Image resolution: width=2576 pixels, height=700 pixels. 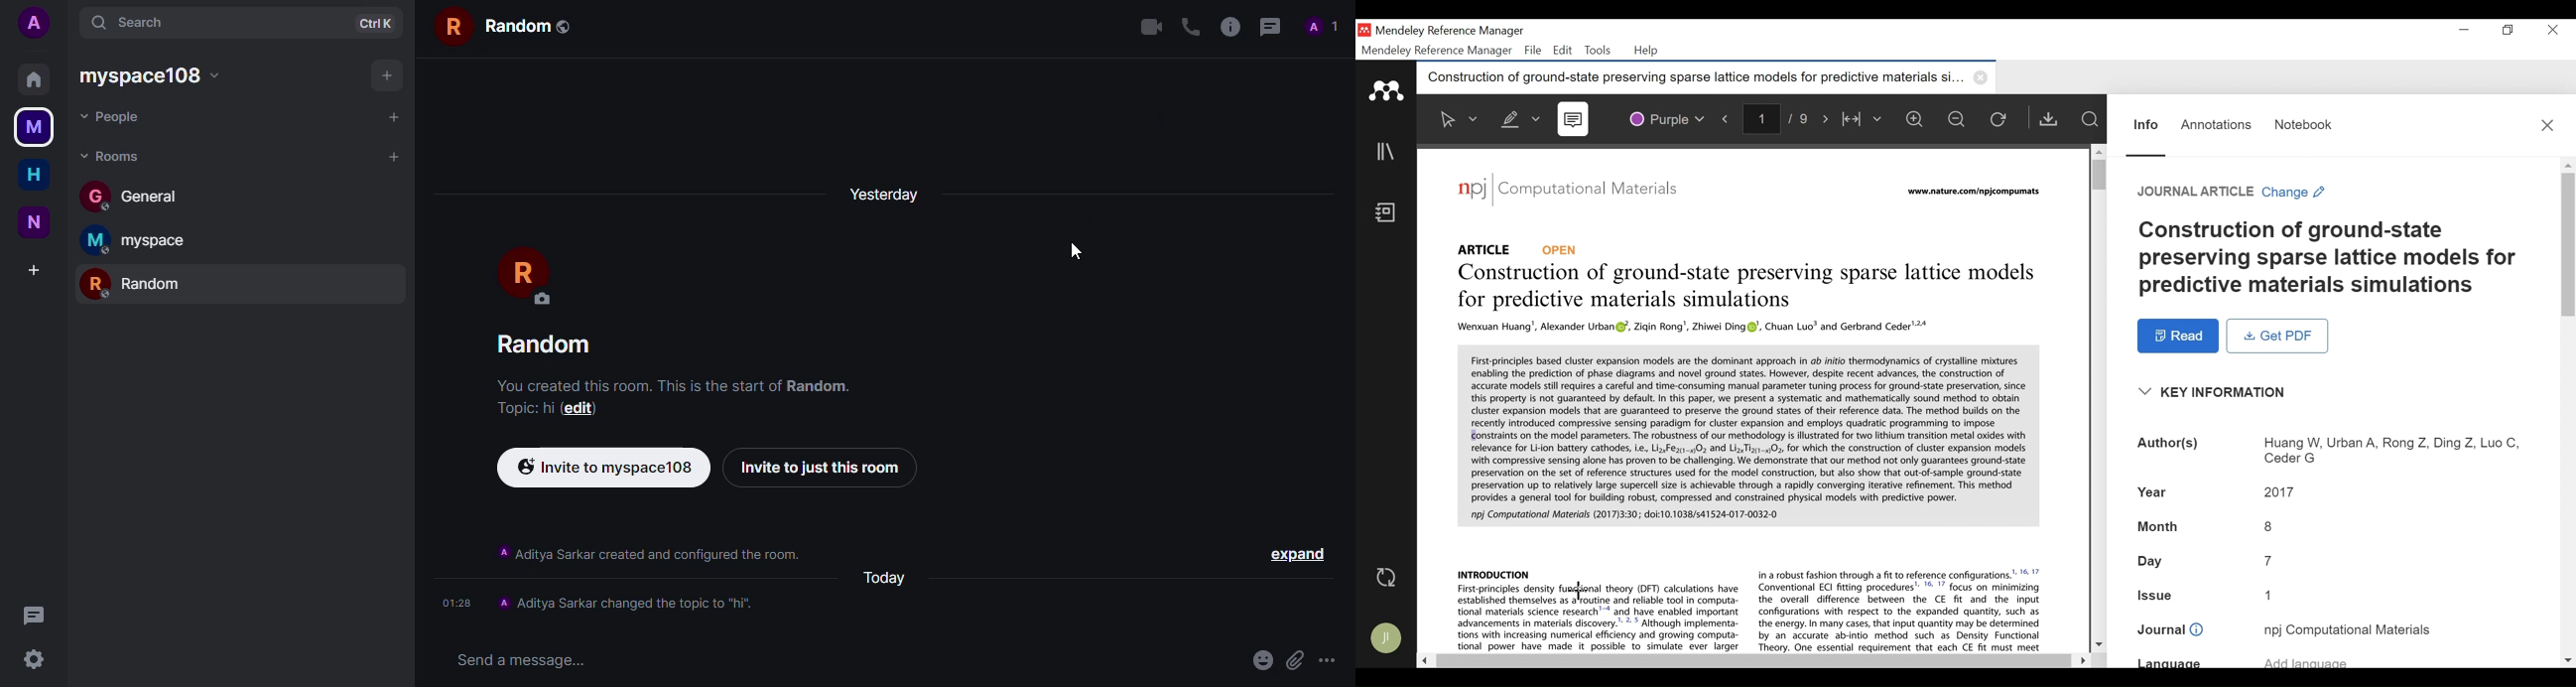 I want to click on profile pic, so click(x=528, y=280).